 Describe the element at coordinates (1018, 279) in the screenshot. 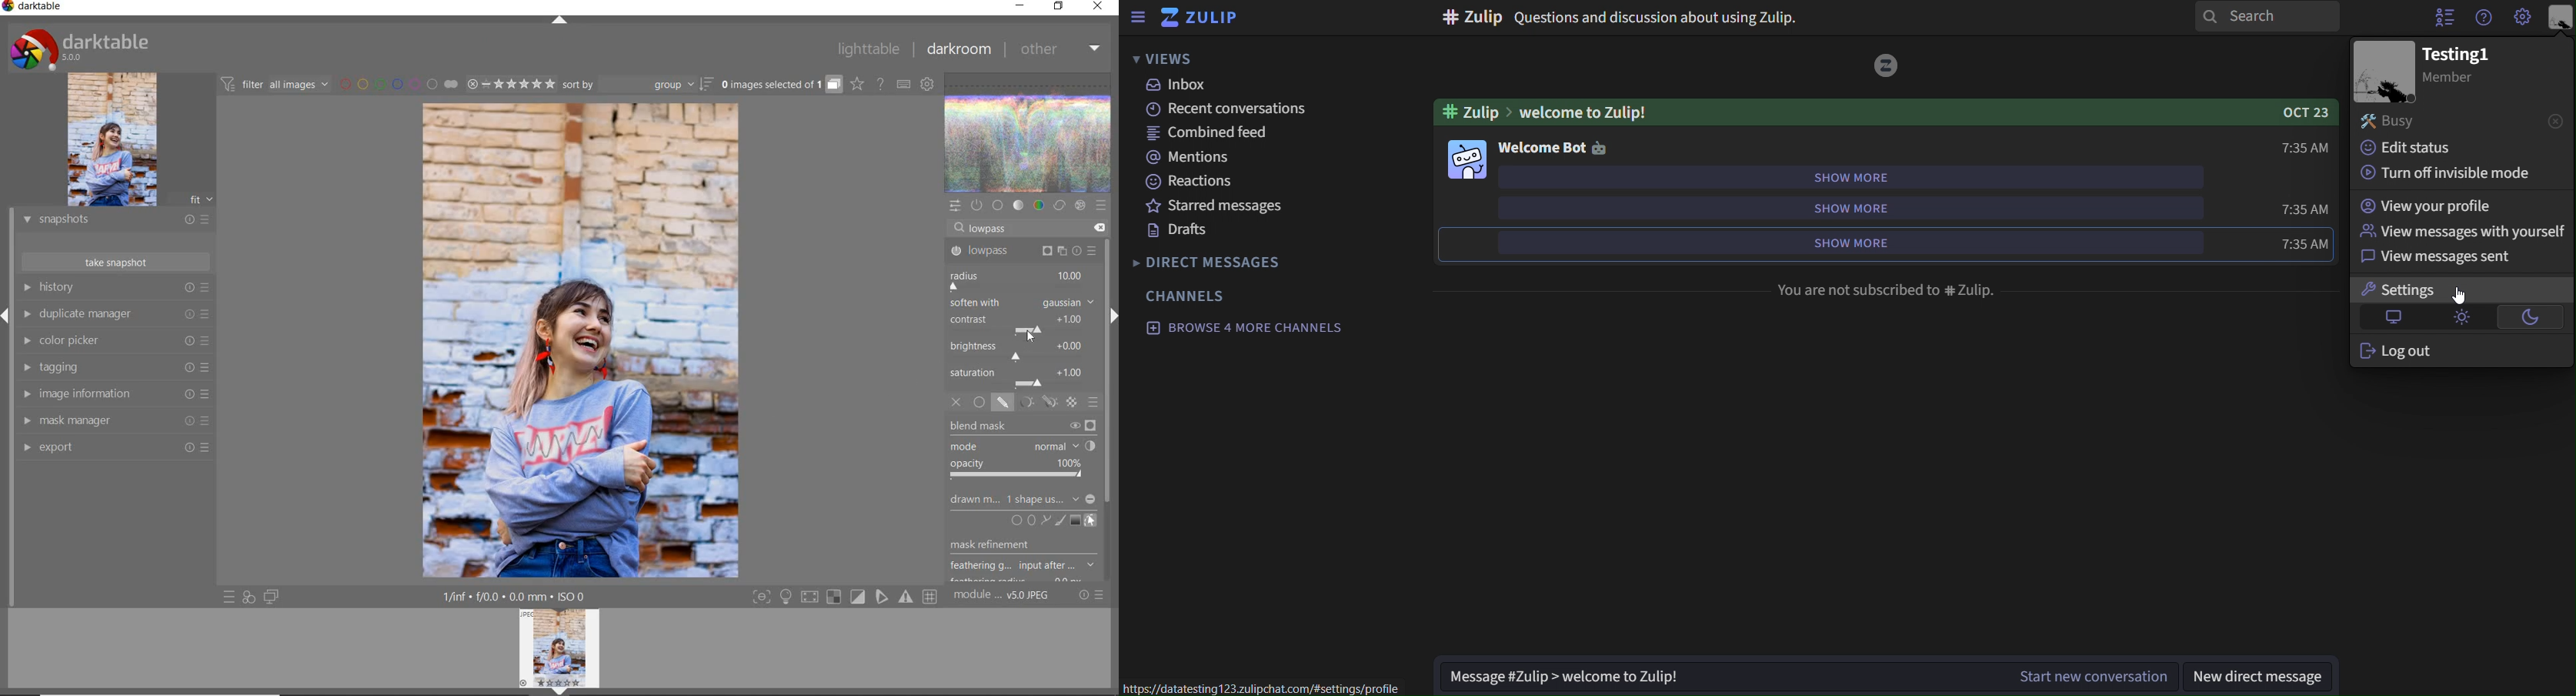

I see `radius` at that location.